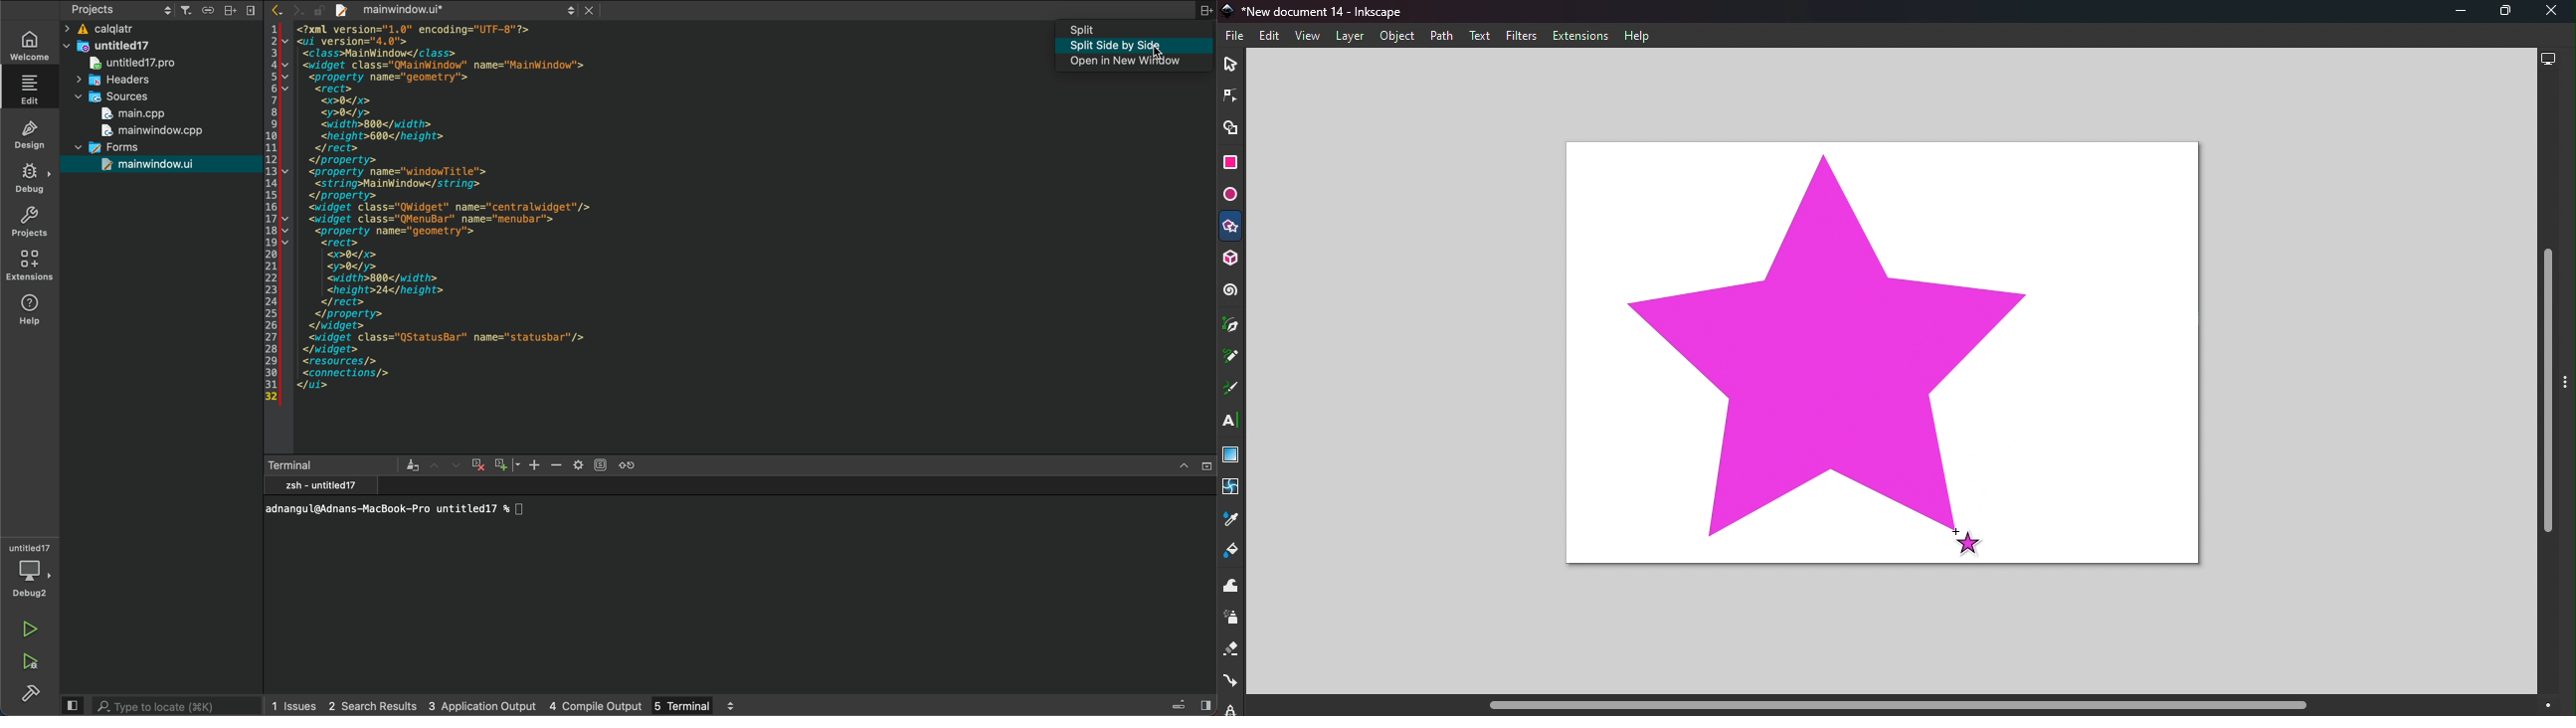 This screenshot has height=728, width=2576. What do you see at coordinates (1584, 36) in the screenshot?
I see `Extensions` at bounding box center [1584, 36].